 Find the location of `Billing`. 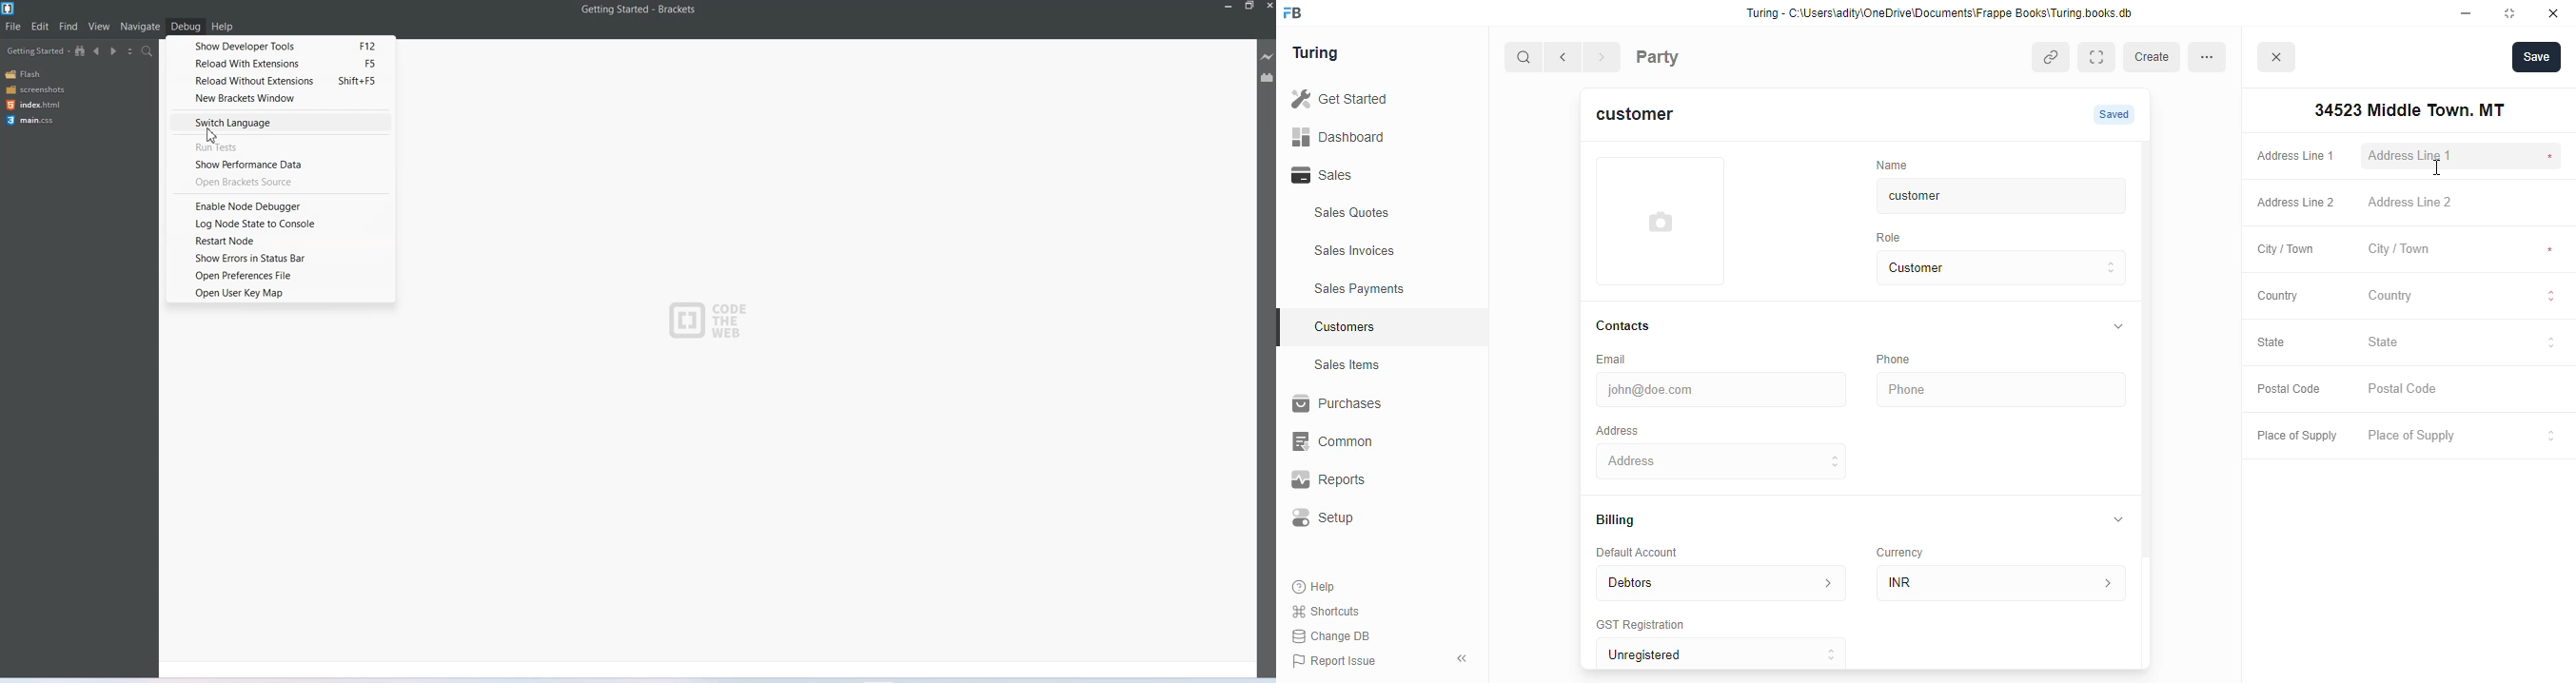

Billing is located at coordinates (1624, 521).